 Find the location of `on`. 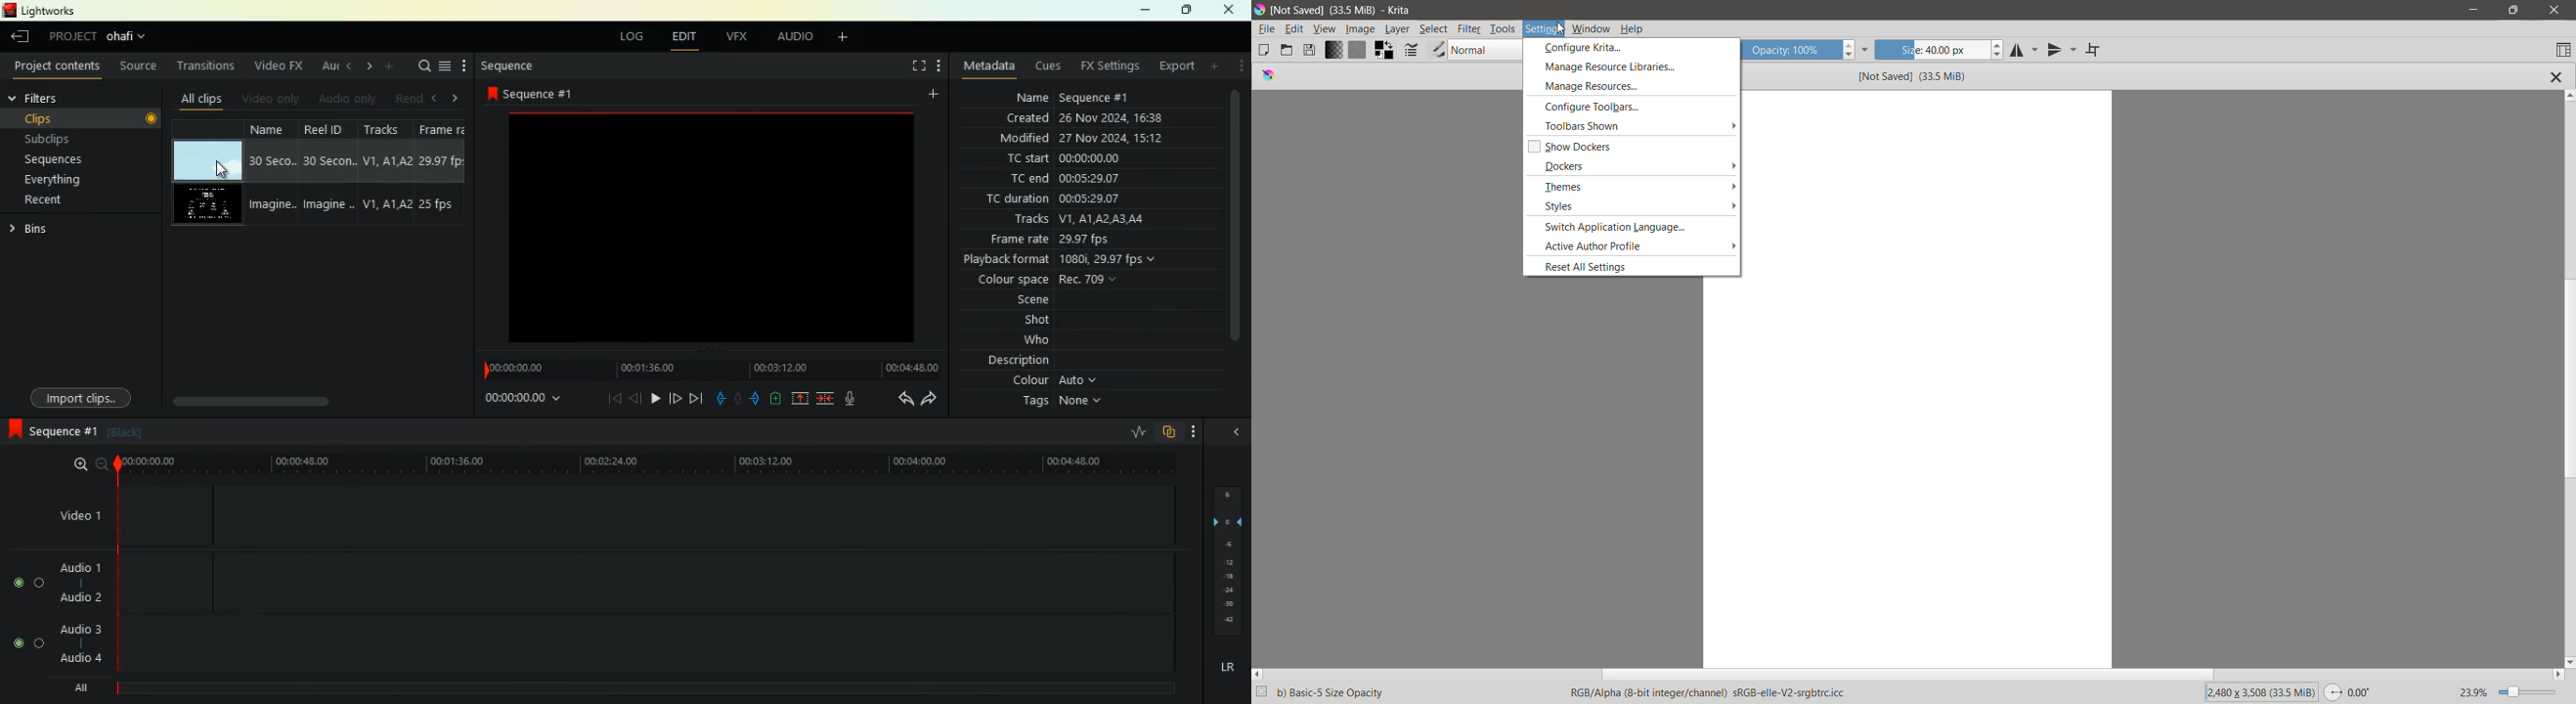

on is located at coordinates (25, 643).